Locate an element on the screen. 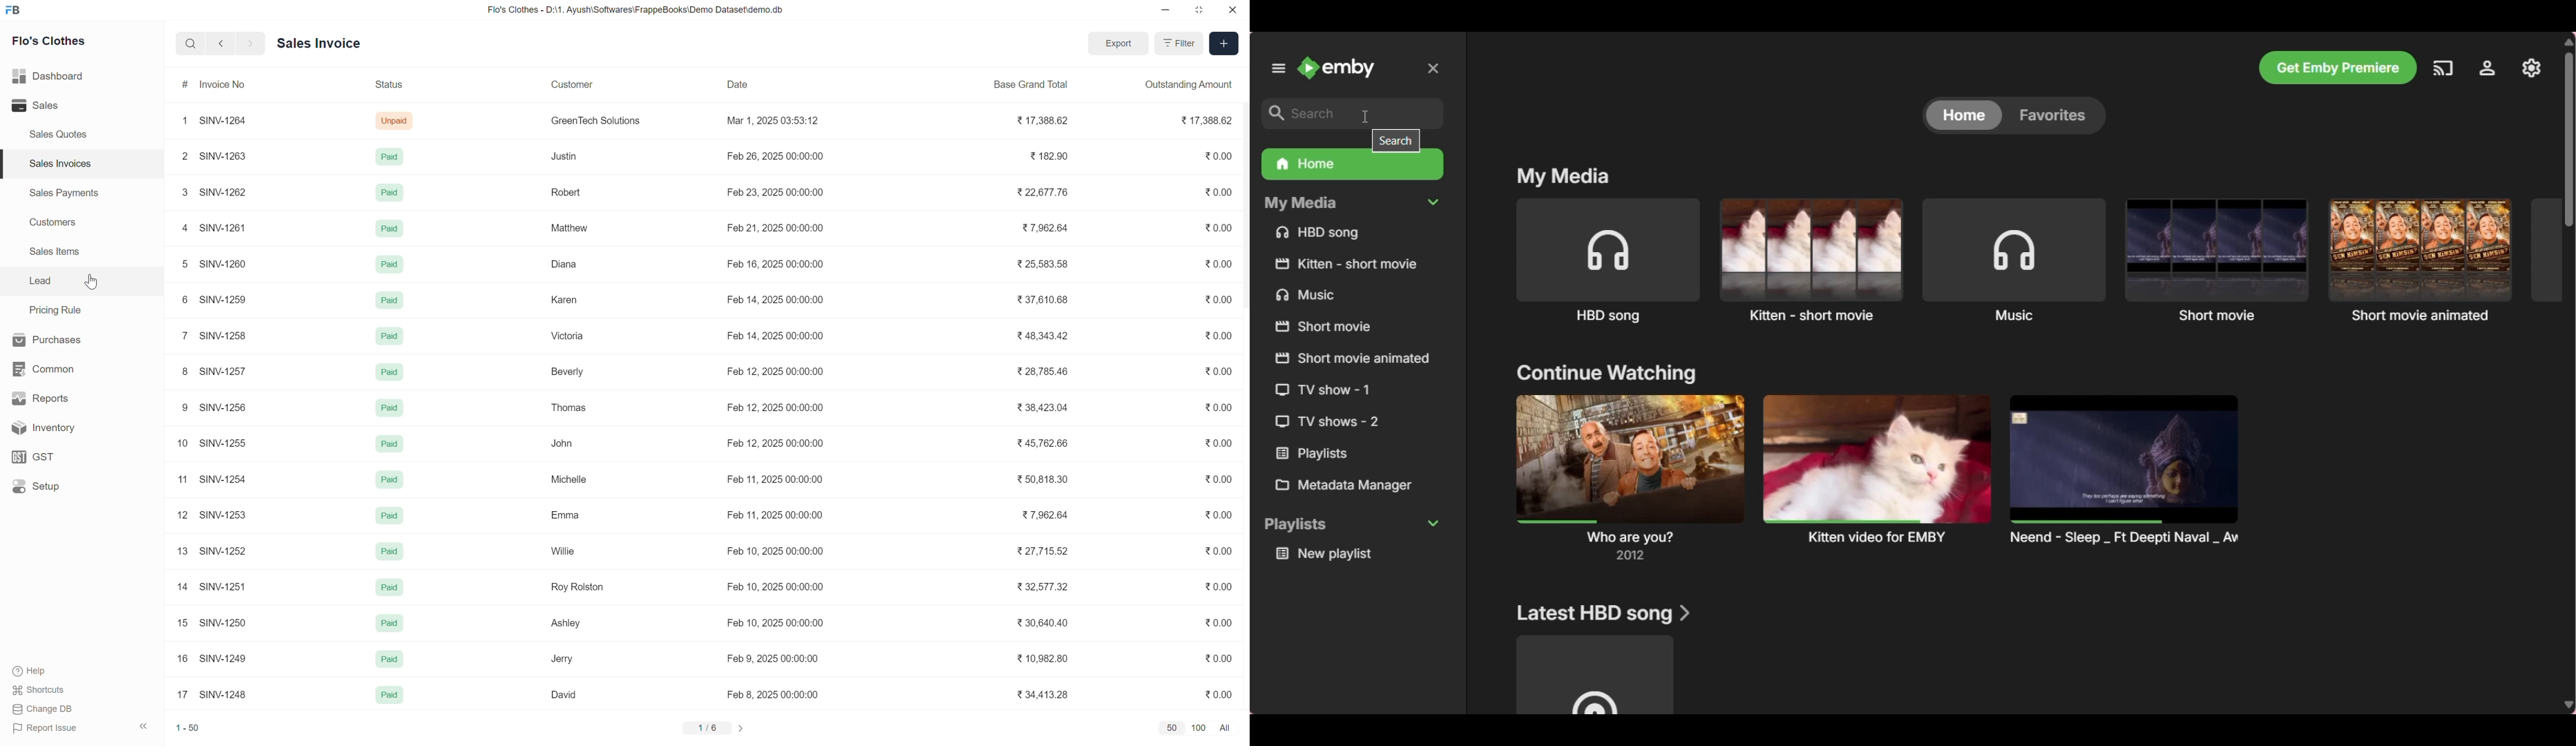 This screenshot has height=756, width=2576. 317,388.62 is located at coordinates (1038, 121).